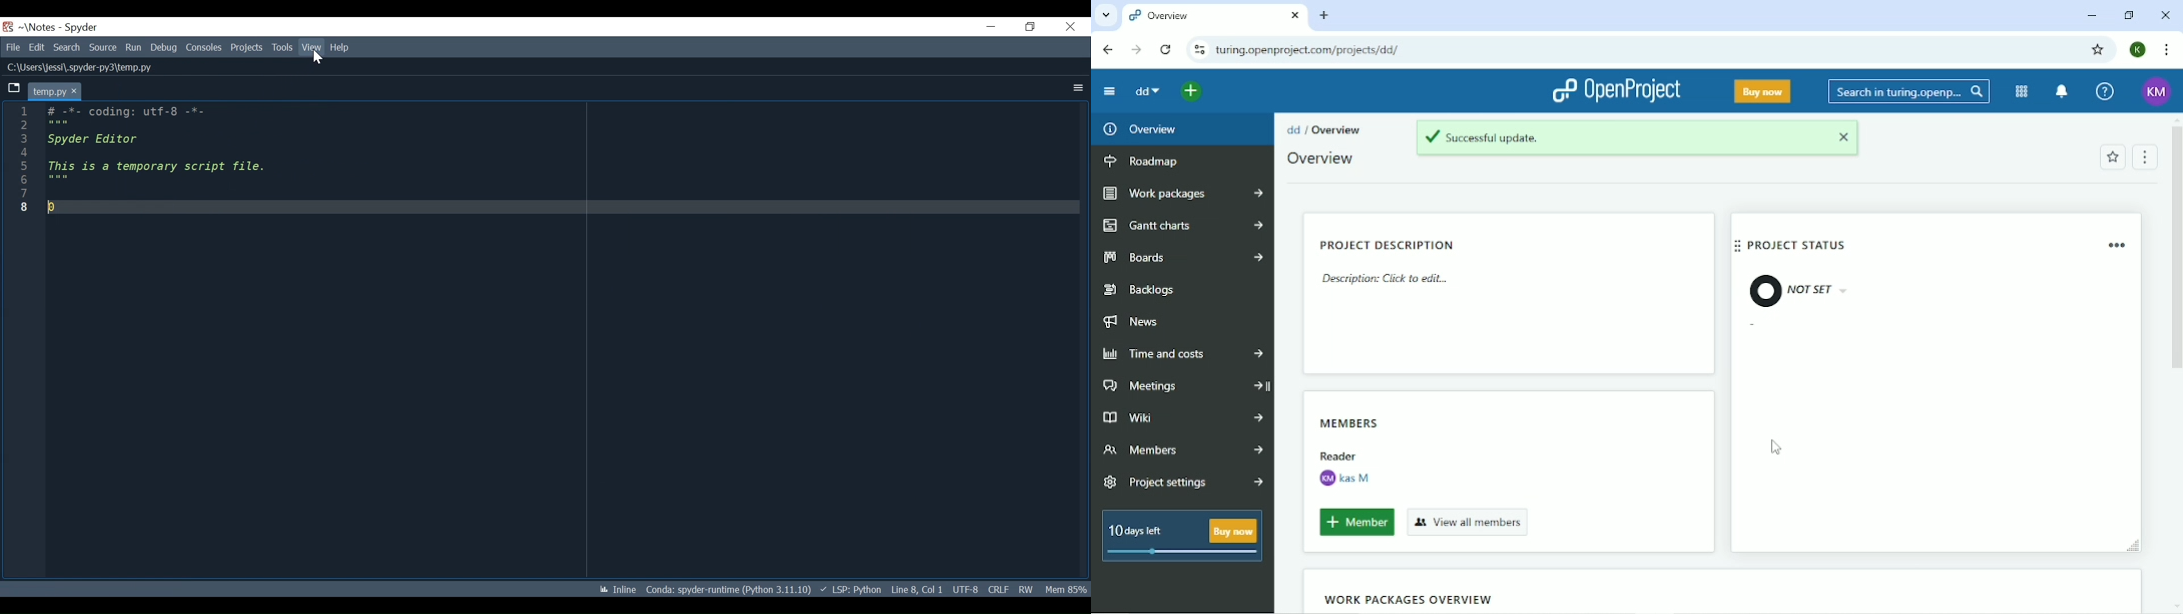  I want to click on Search, so click(1909, 93).